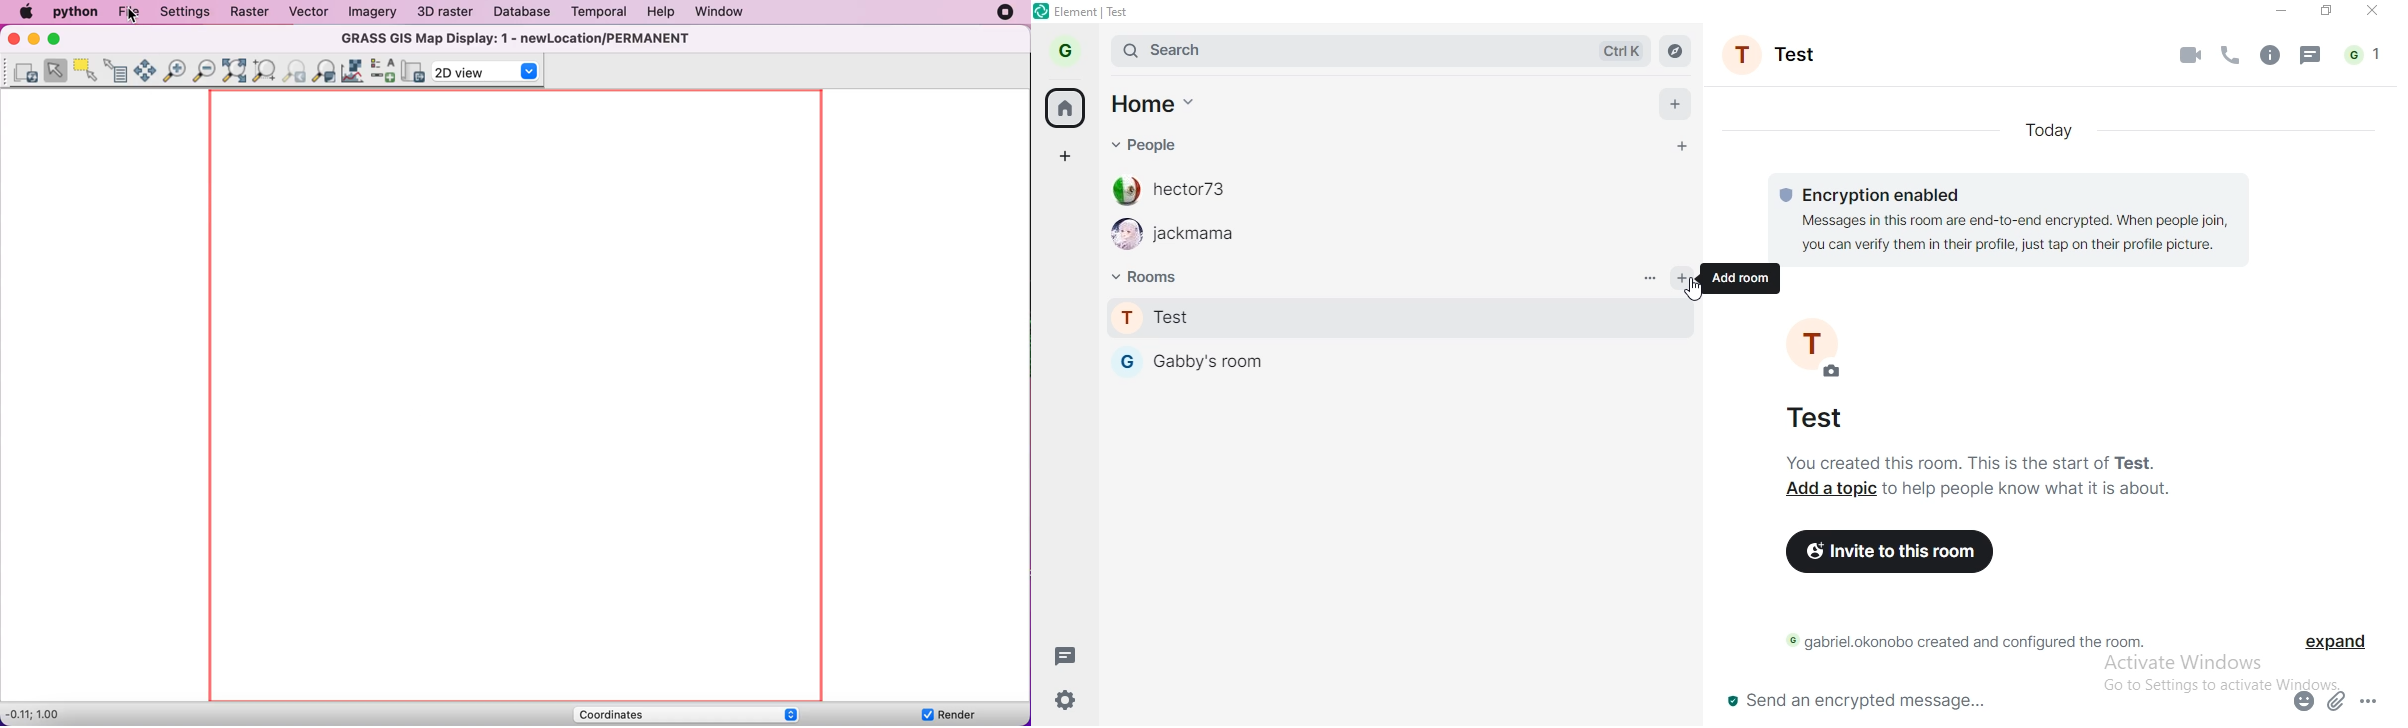 The image size is (2408, 728). Describe the element at coordinates (1887, 556) in the screenshot. I see `invite to this room` at that location.